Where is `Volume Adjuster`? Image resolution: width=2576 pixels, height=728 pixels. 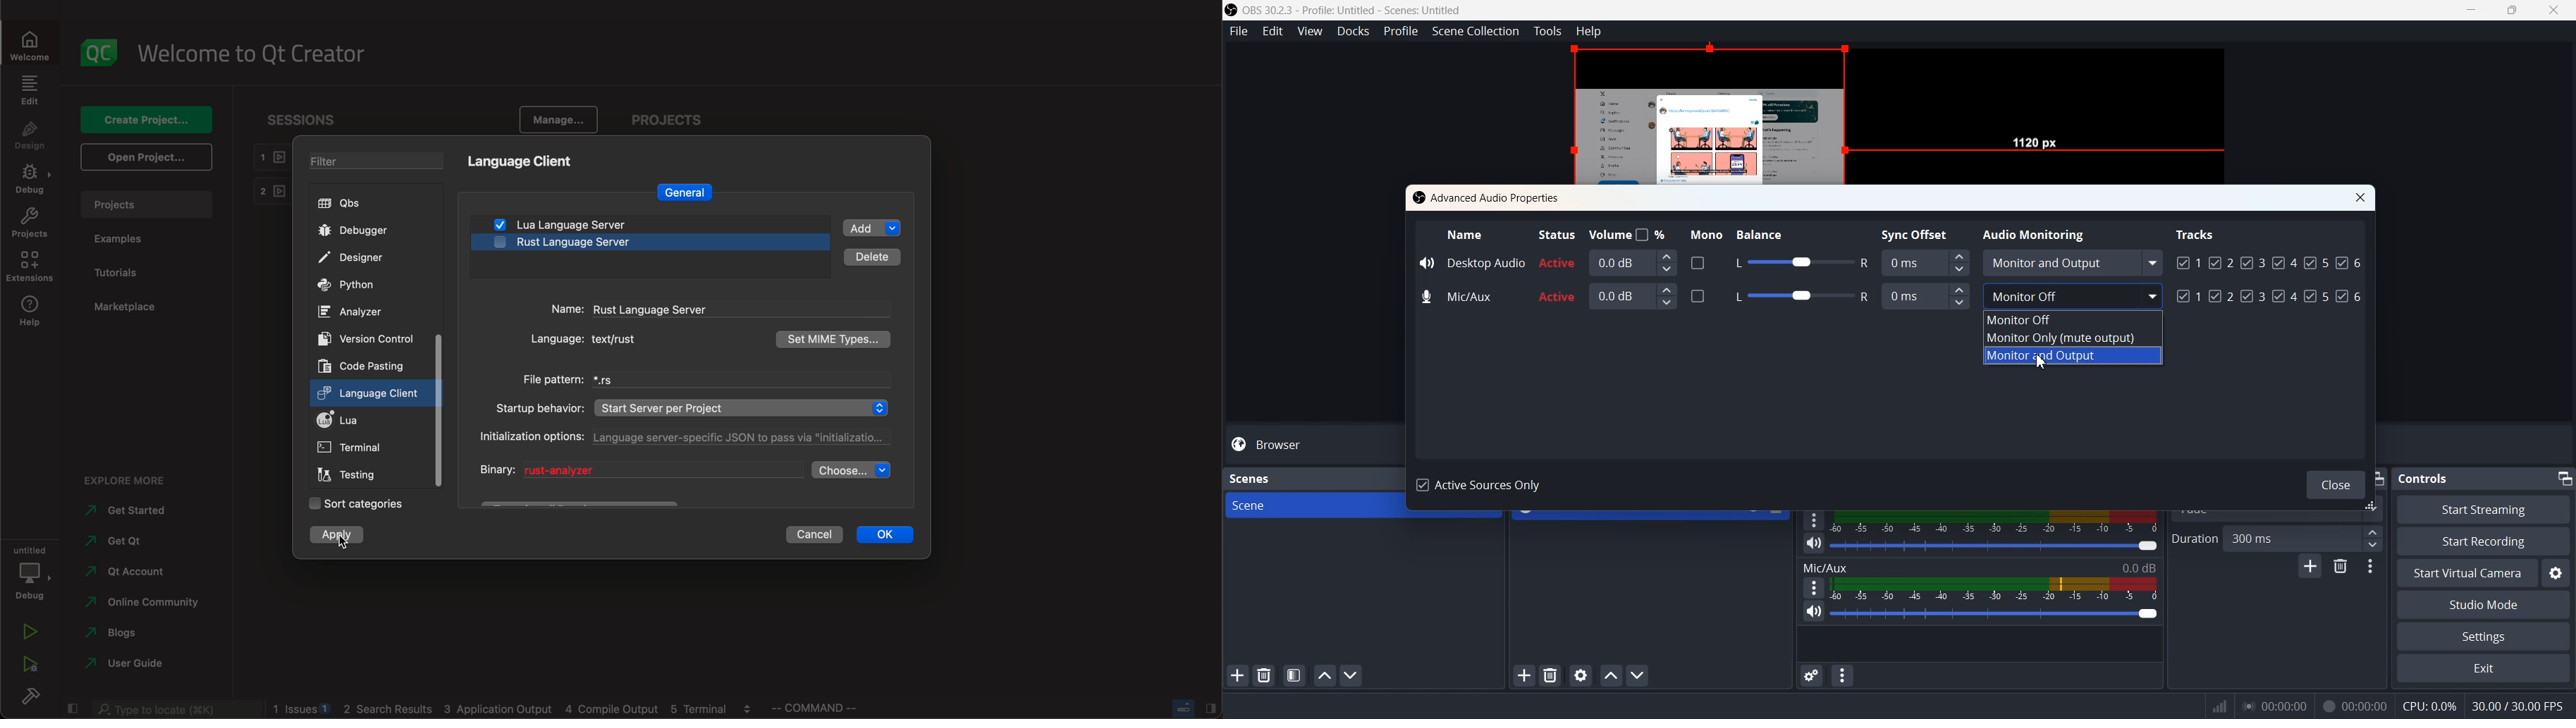 Volume Adjuster is located at coordinates (1994, 613).